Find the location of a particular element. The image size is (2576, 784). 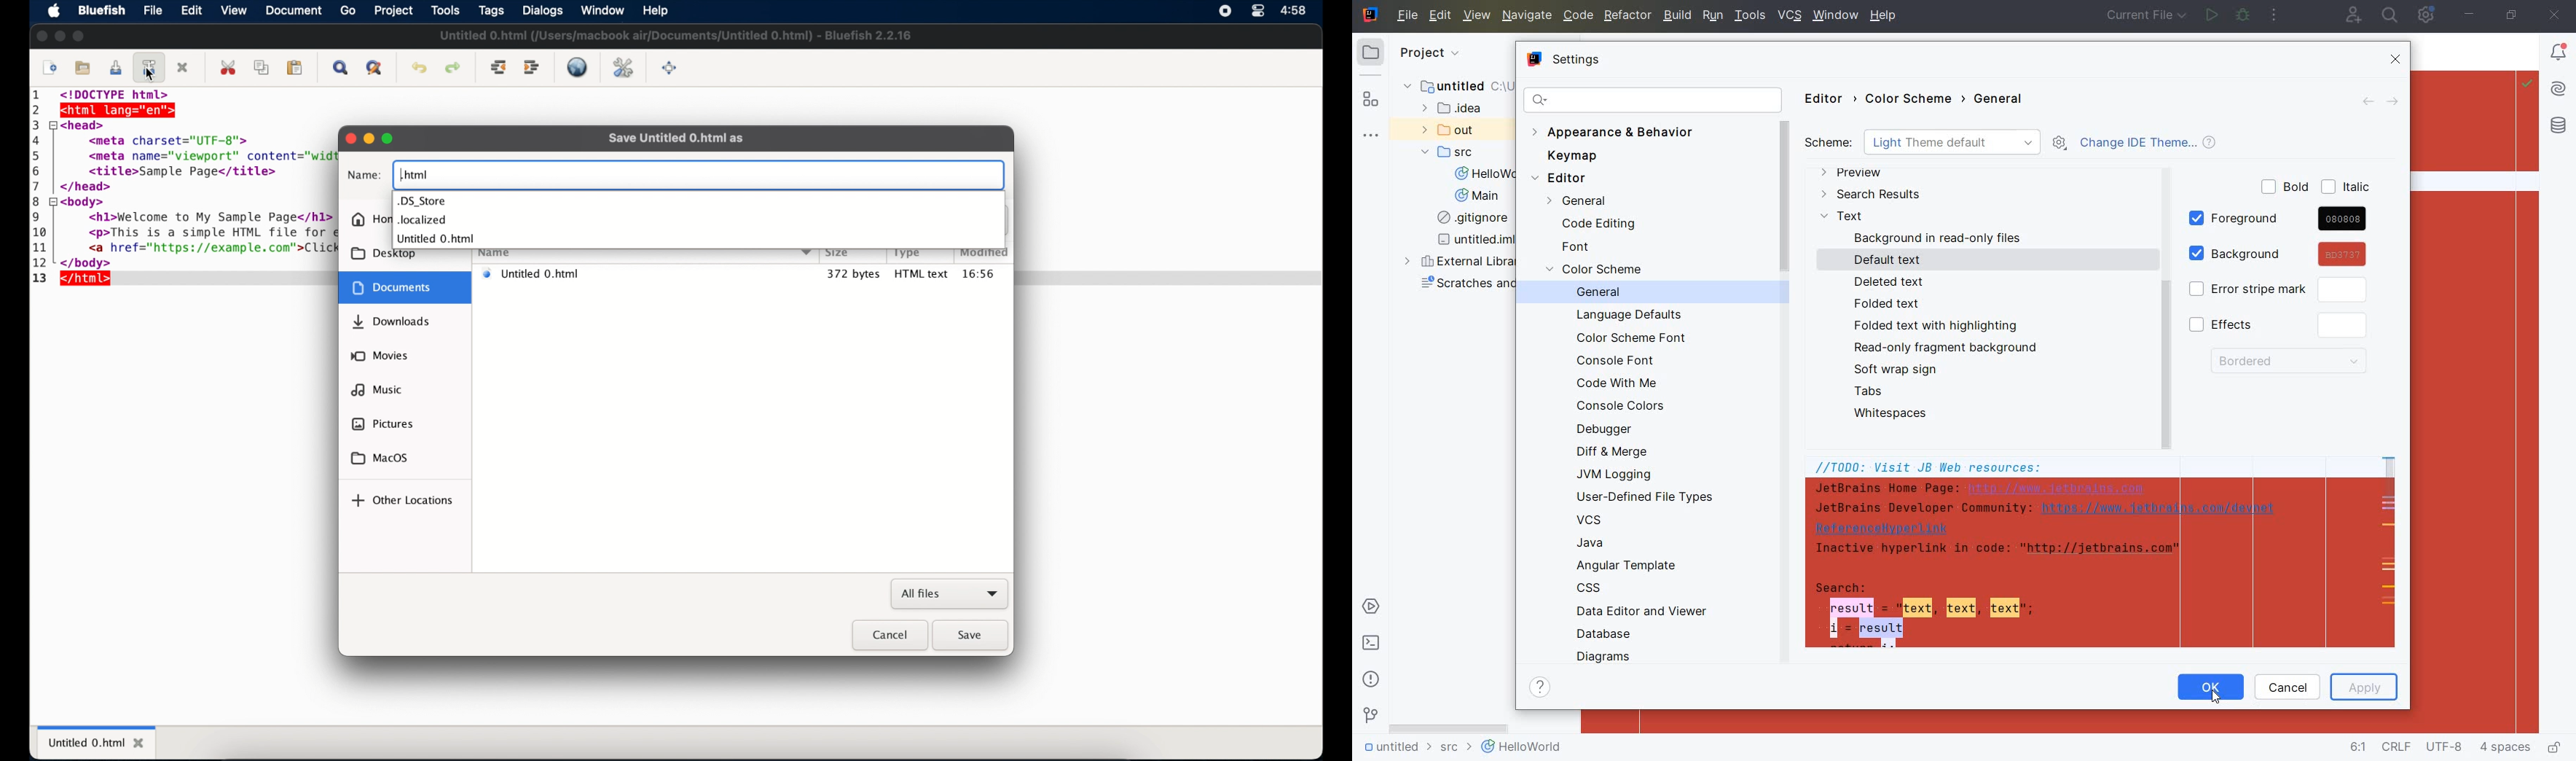

SHOW SCHEME ACTIONS is located at coordinates (2059, 144).